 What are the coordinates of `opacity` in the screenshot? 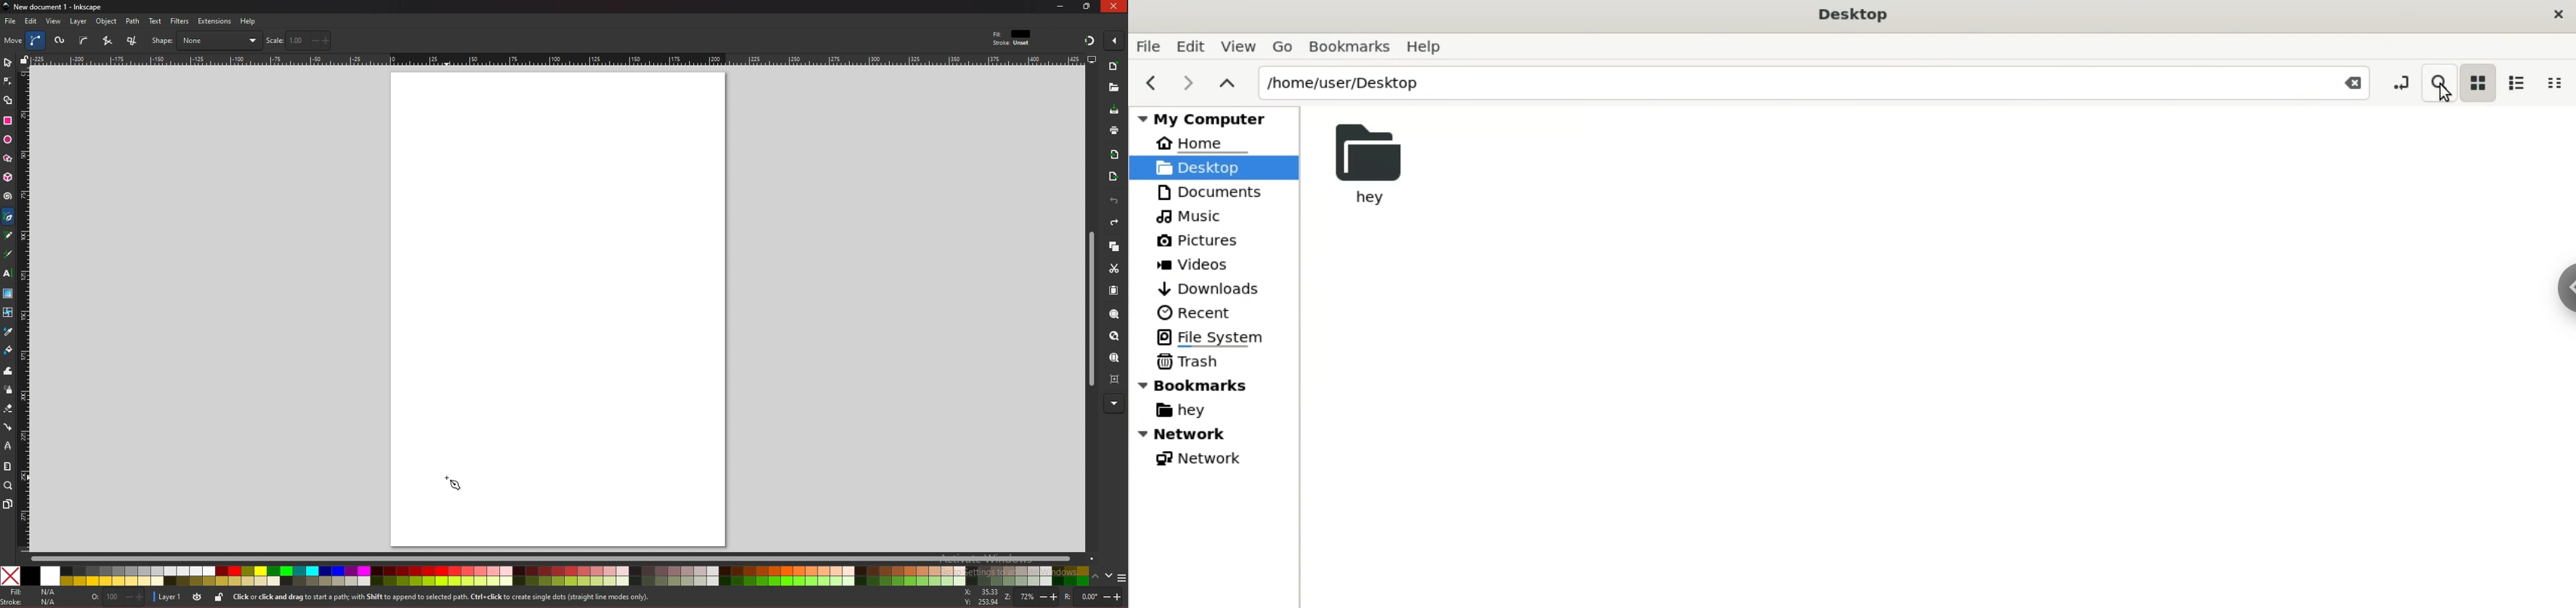 It's located at (116, 598).